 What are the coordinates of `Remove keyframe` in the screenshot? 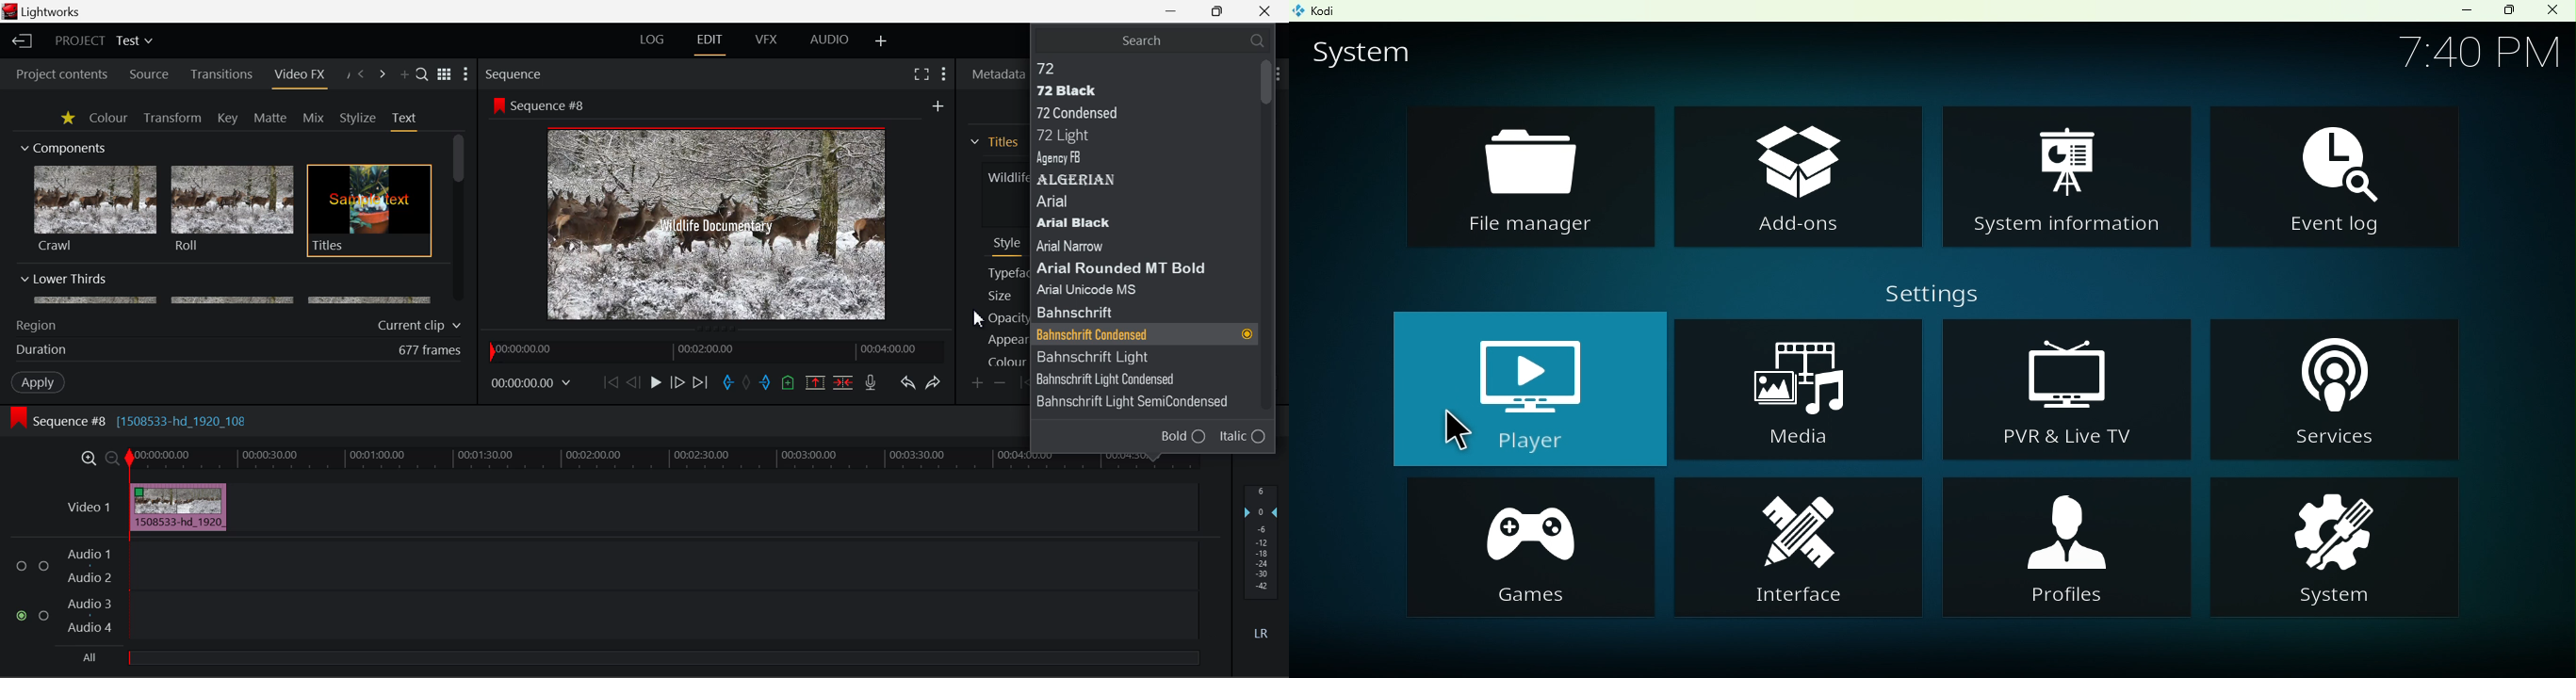 It's located at (1001, 385).